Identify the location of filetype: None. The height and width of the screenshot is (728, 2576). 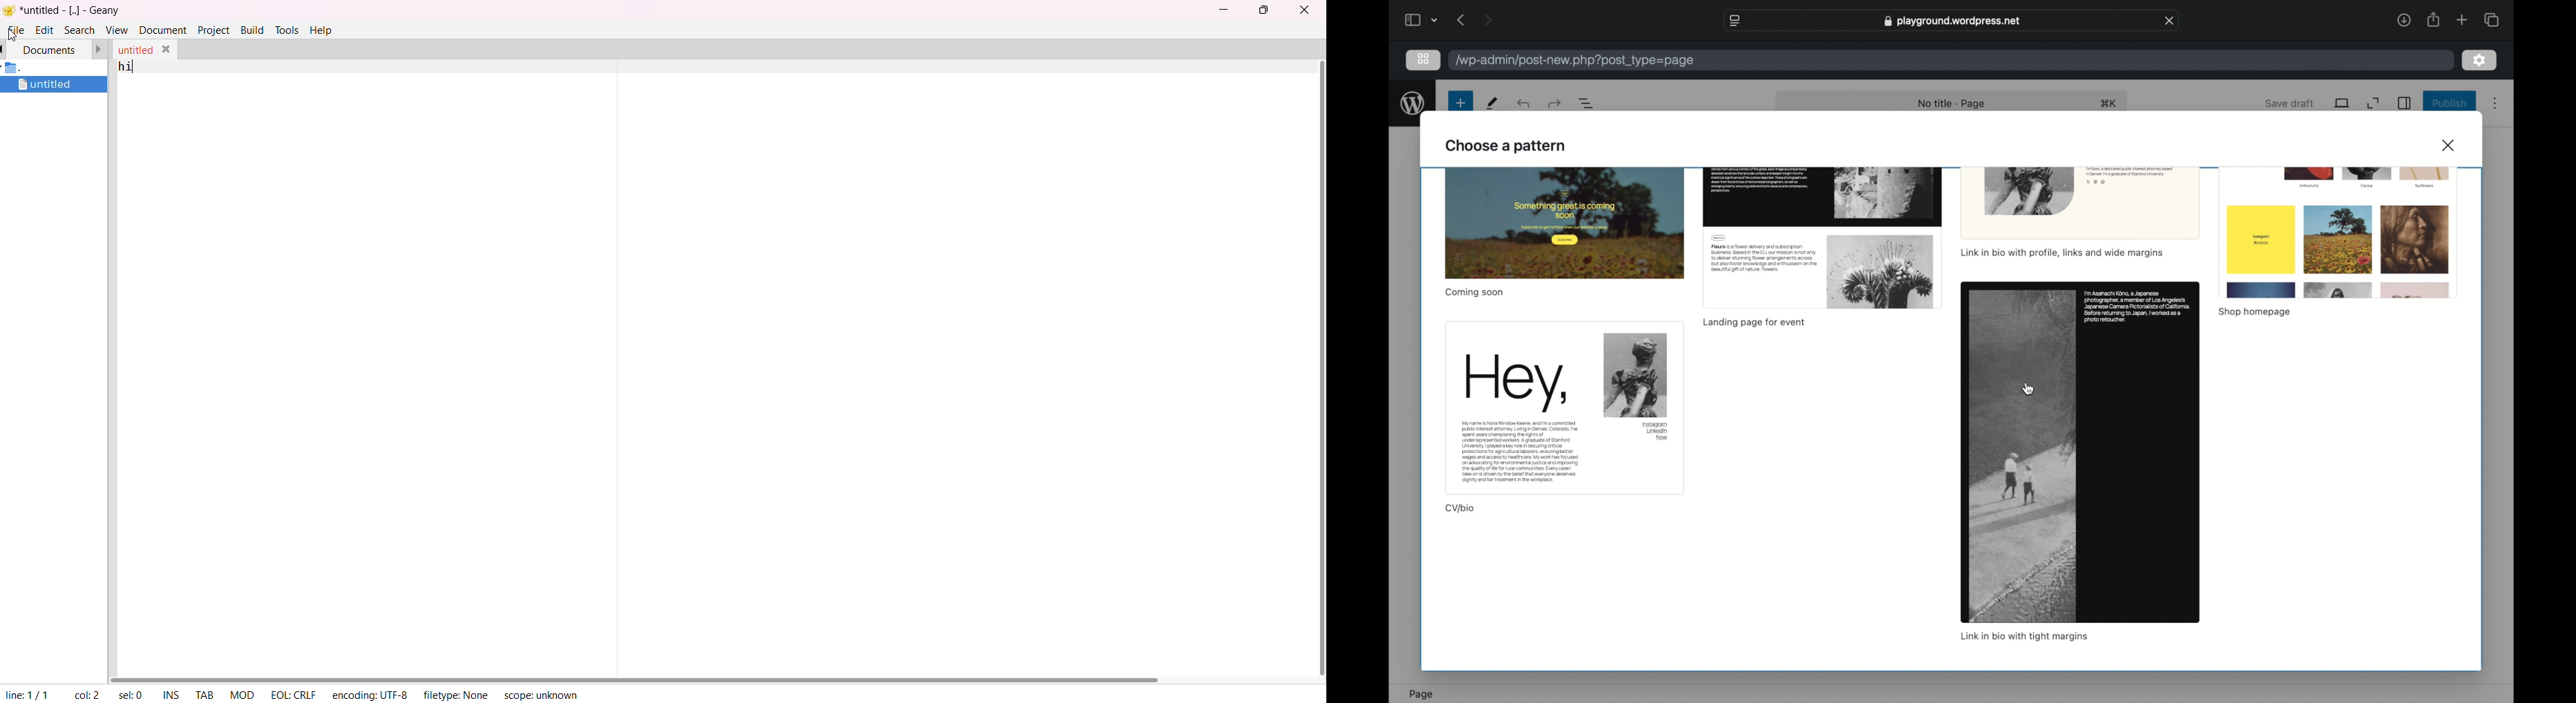
(457, 695).